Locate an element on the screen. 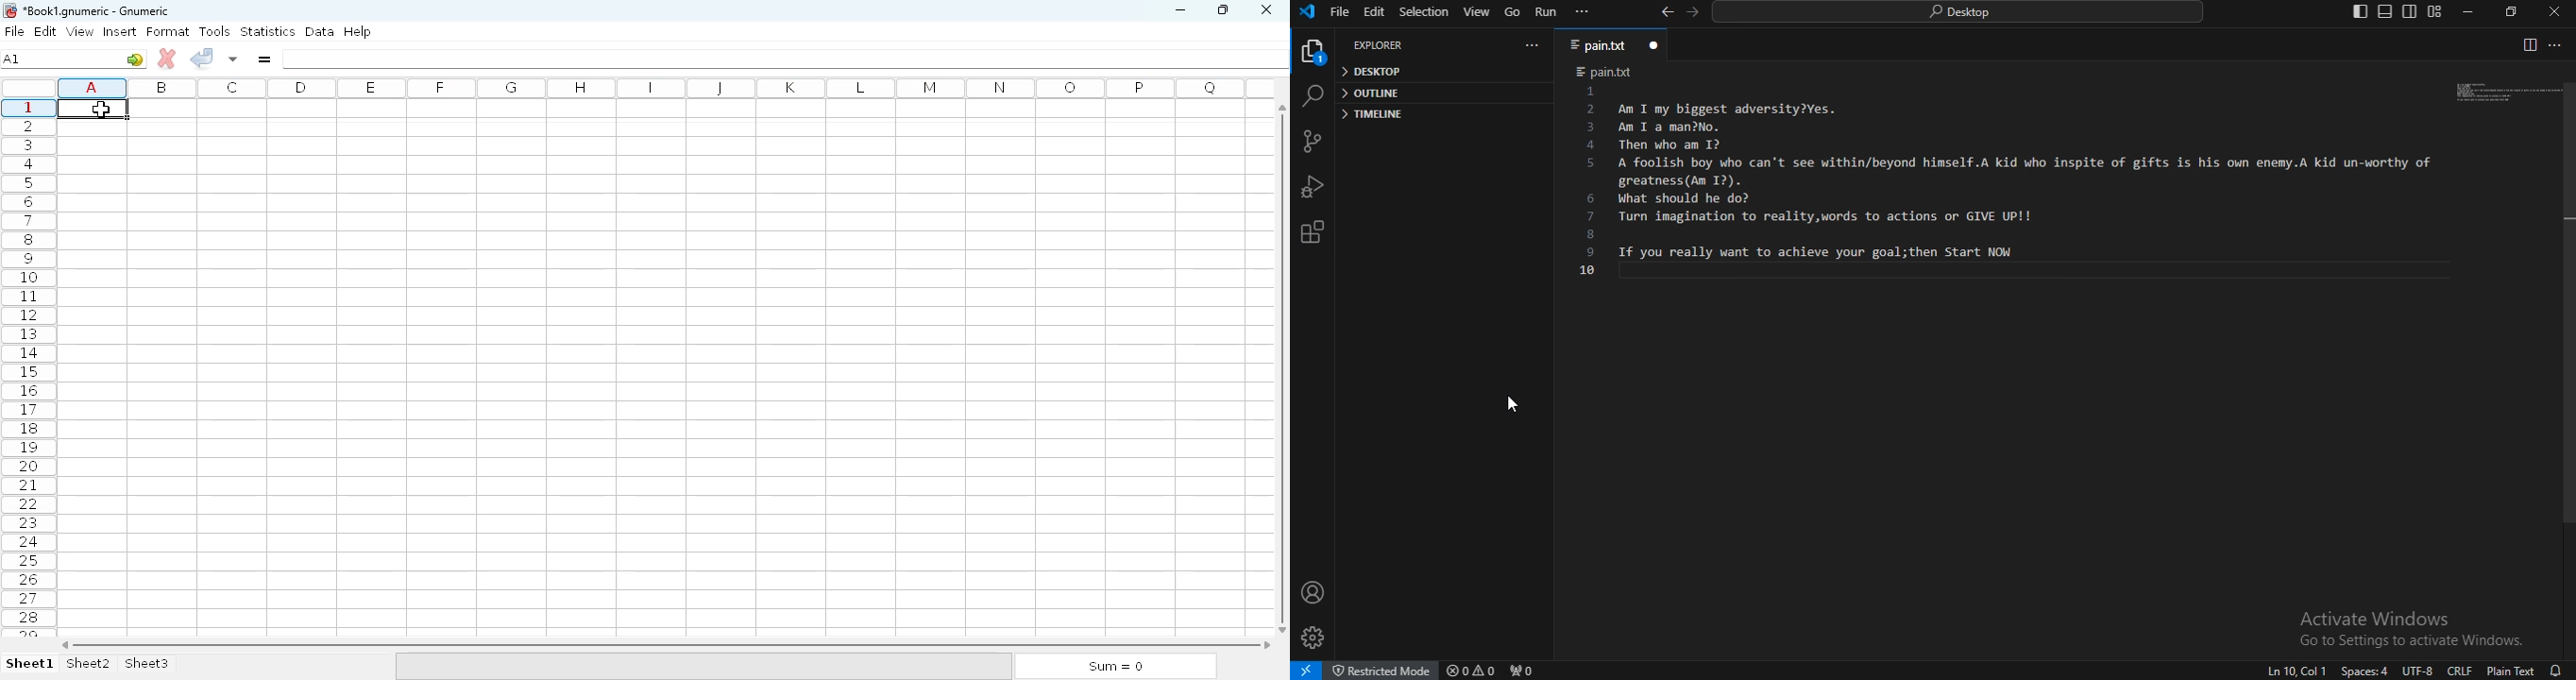 Image resolution: width=2576 pixels, height=700 pixels. go to is located at coordinates (135, 59).